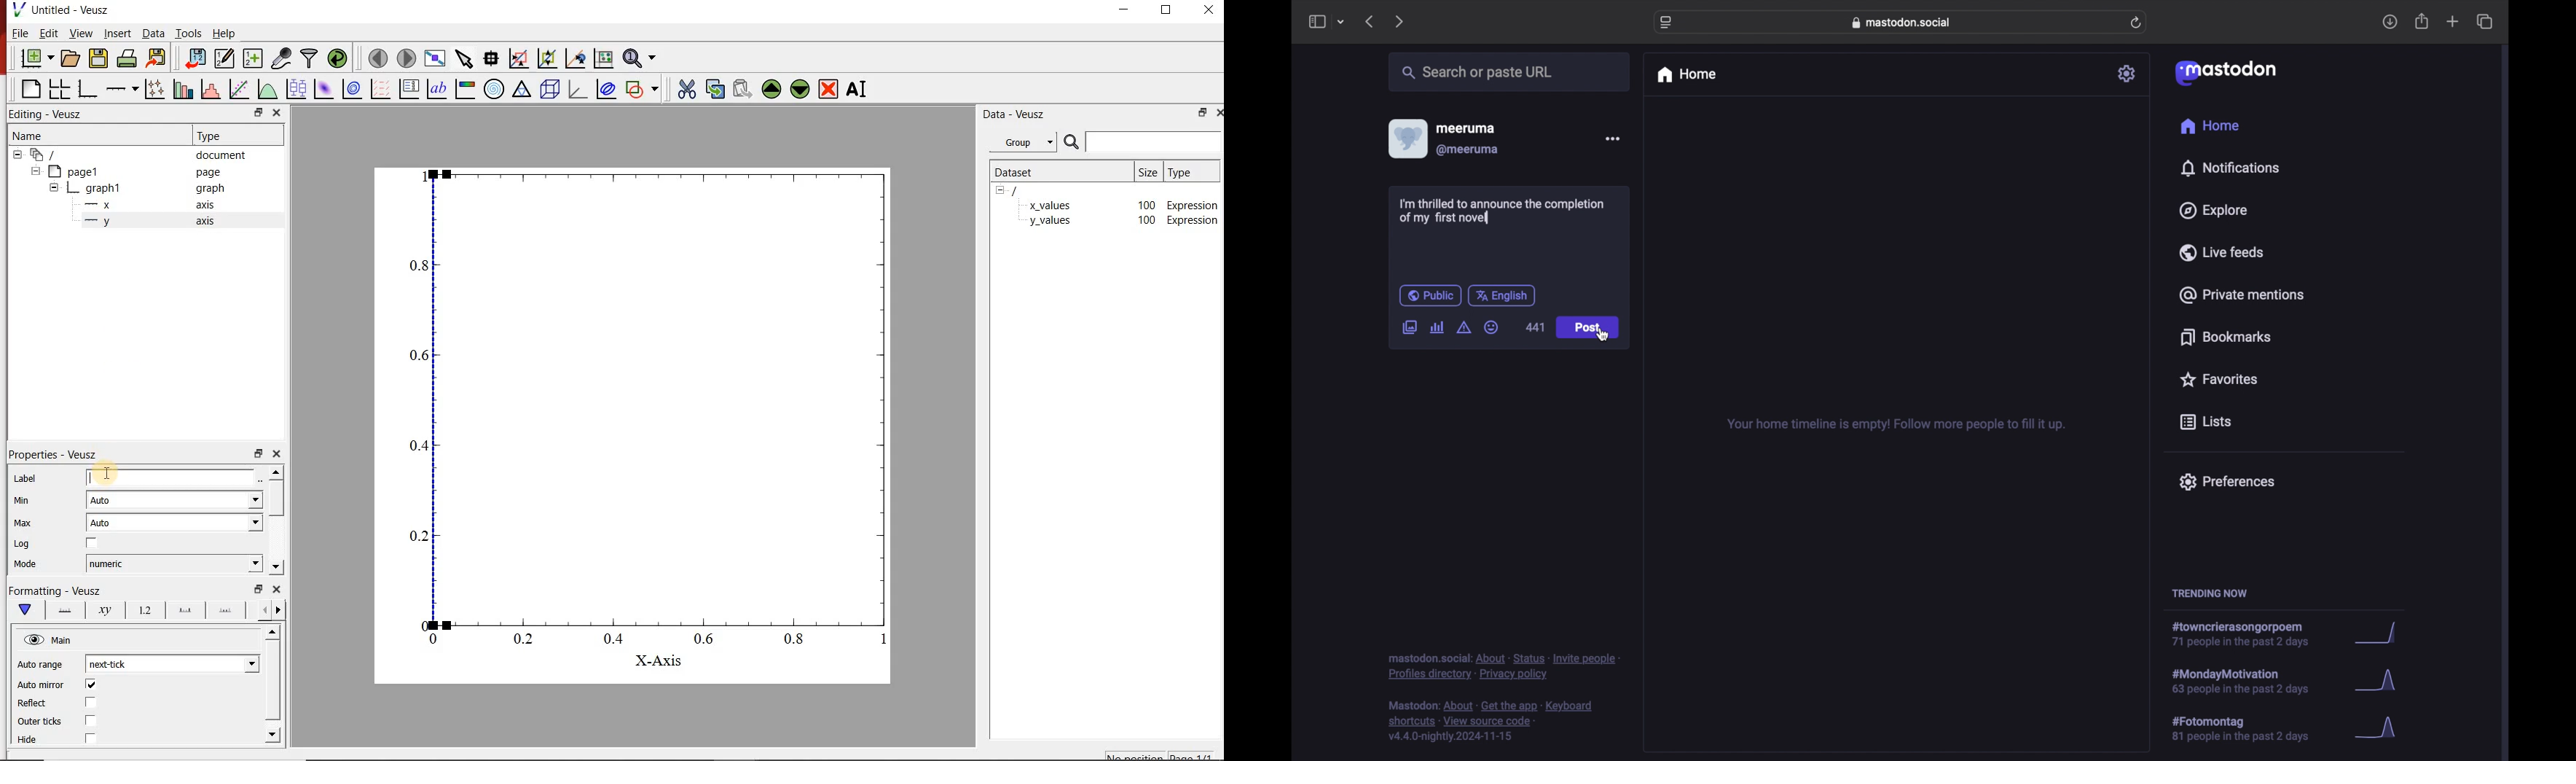 This screenshot has width=2576, height=784. Describe the element at coordinates (1166, 11) in the screenshot. I see `restore down` at that location.